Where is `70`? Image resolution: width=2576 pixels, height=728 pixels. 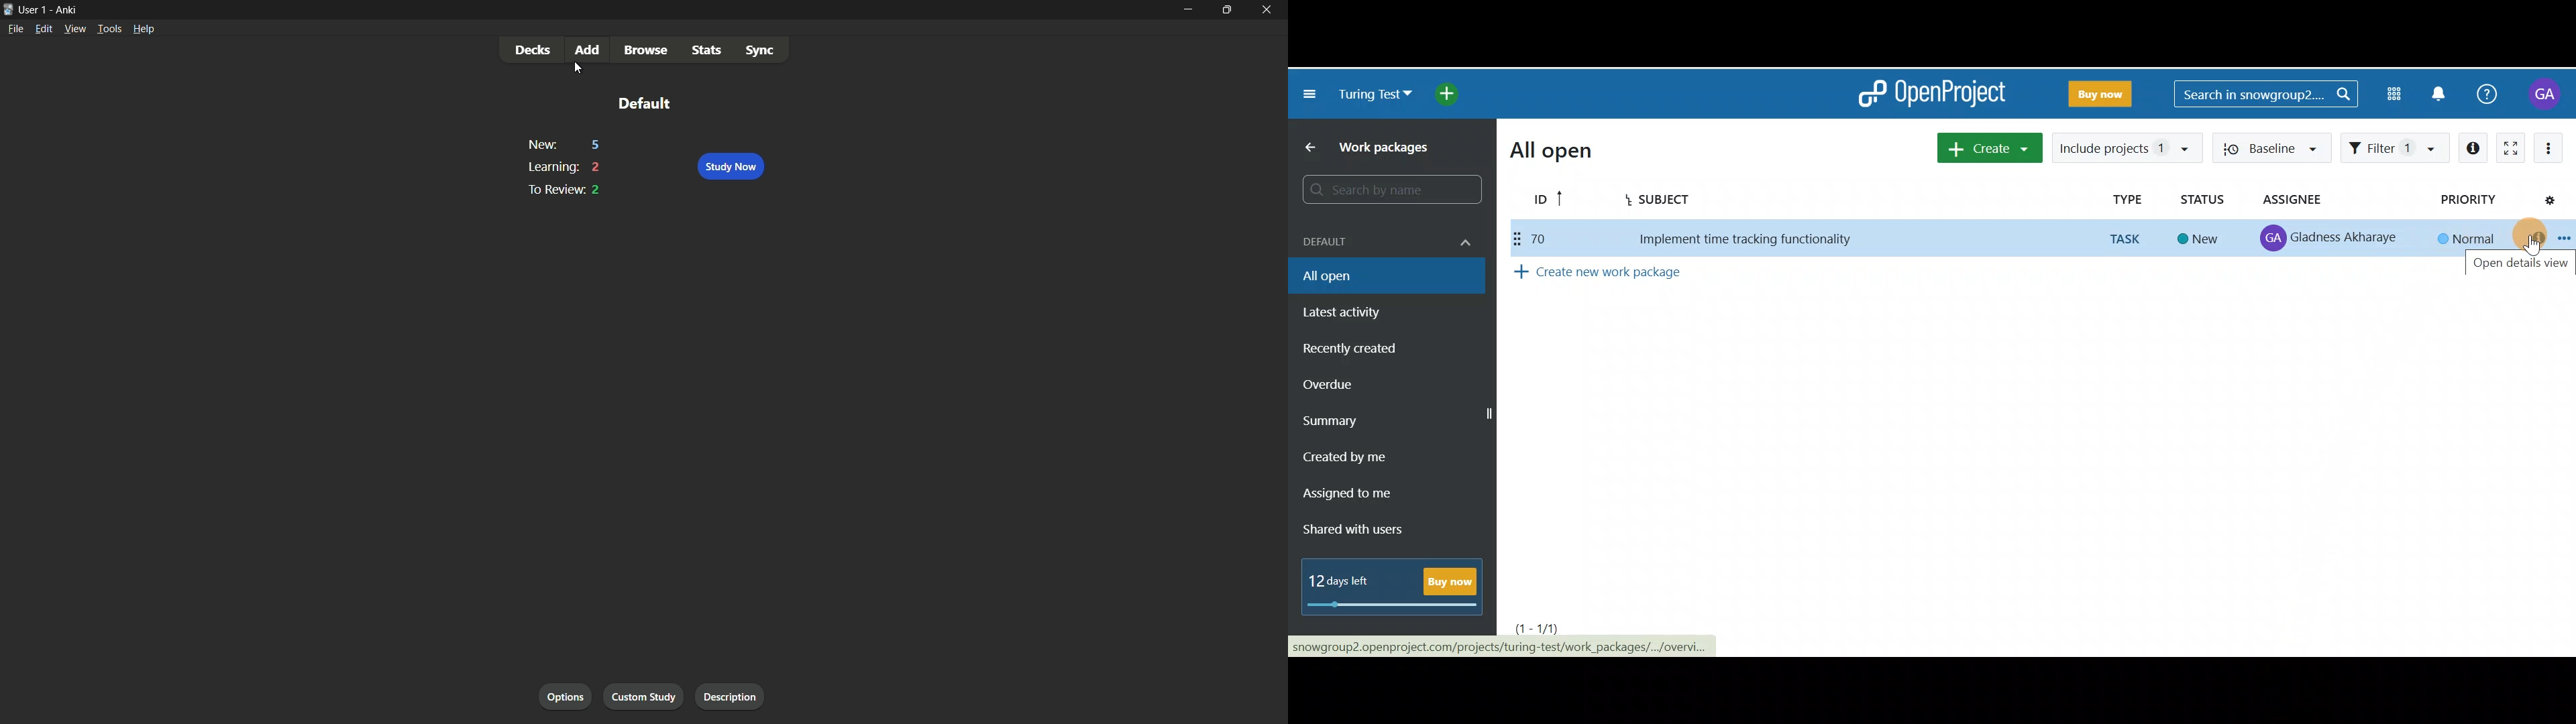 70 is located at coordinates (1542, 237).